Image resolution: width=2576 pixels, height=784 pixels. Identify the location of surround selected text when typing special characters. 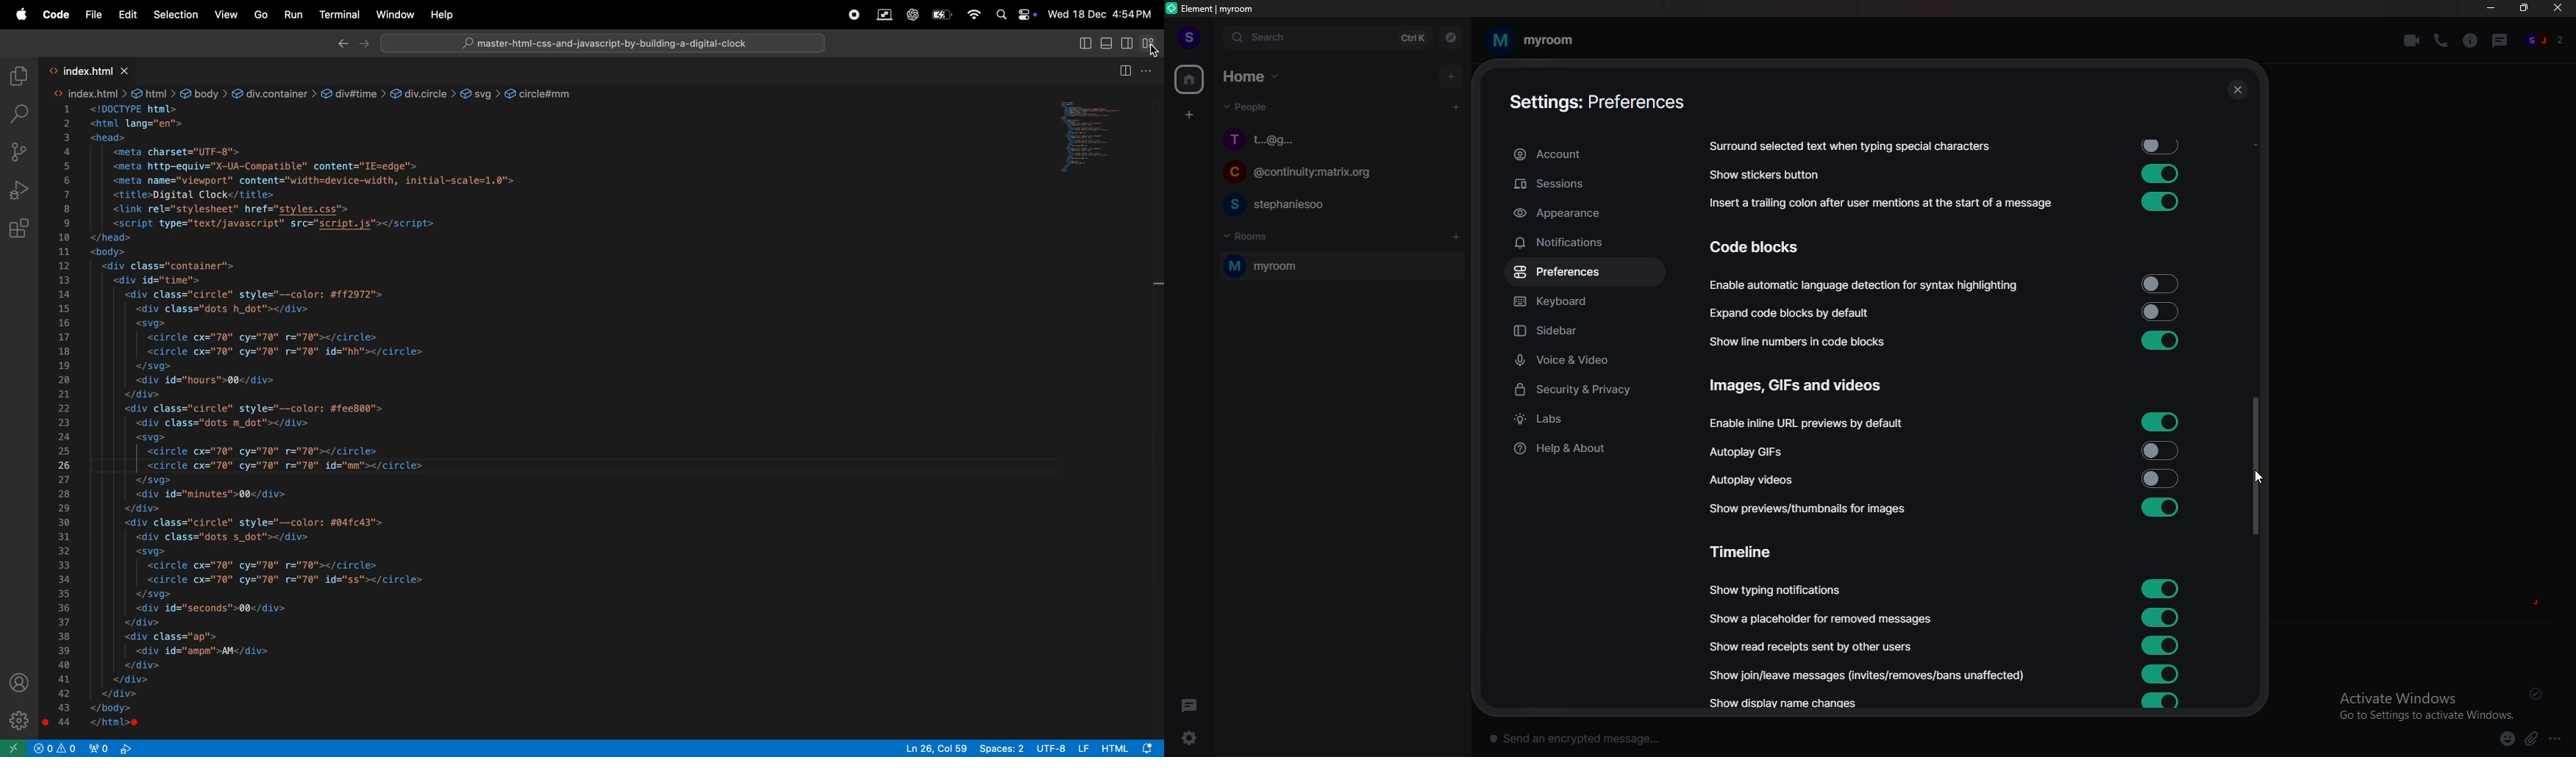
(1848, 147).